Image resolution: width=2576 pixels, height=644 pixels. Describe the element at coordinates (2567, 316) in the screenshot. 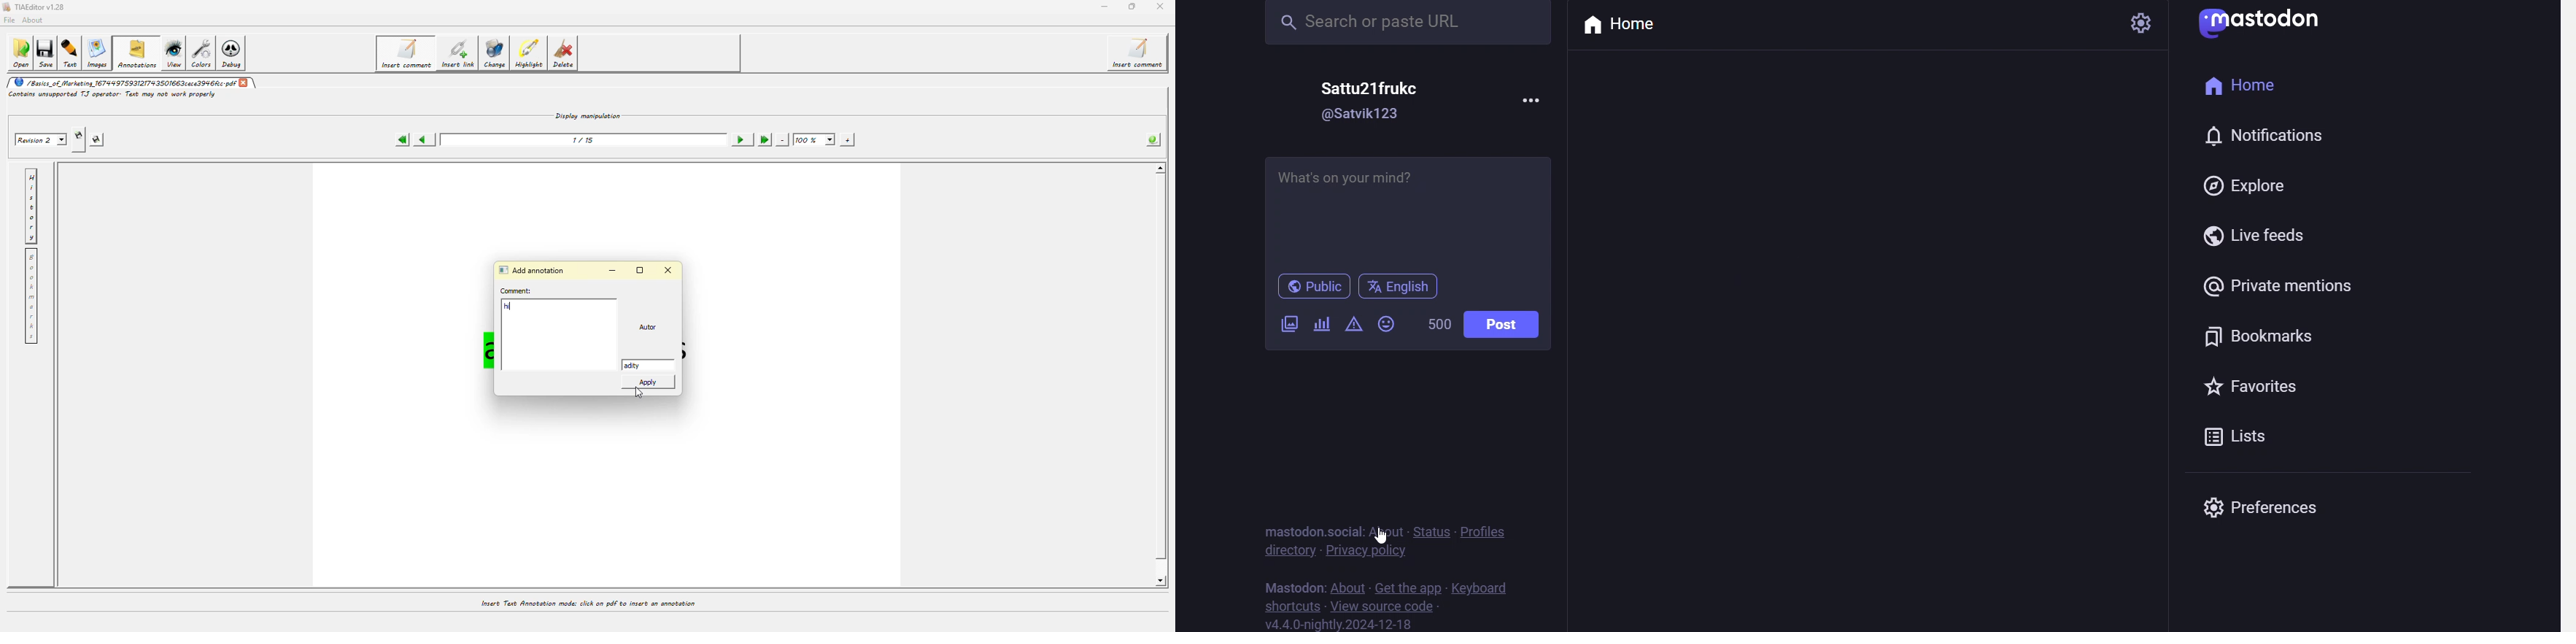

I see `scroll bar` at that location.